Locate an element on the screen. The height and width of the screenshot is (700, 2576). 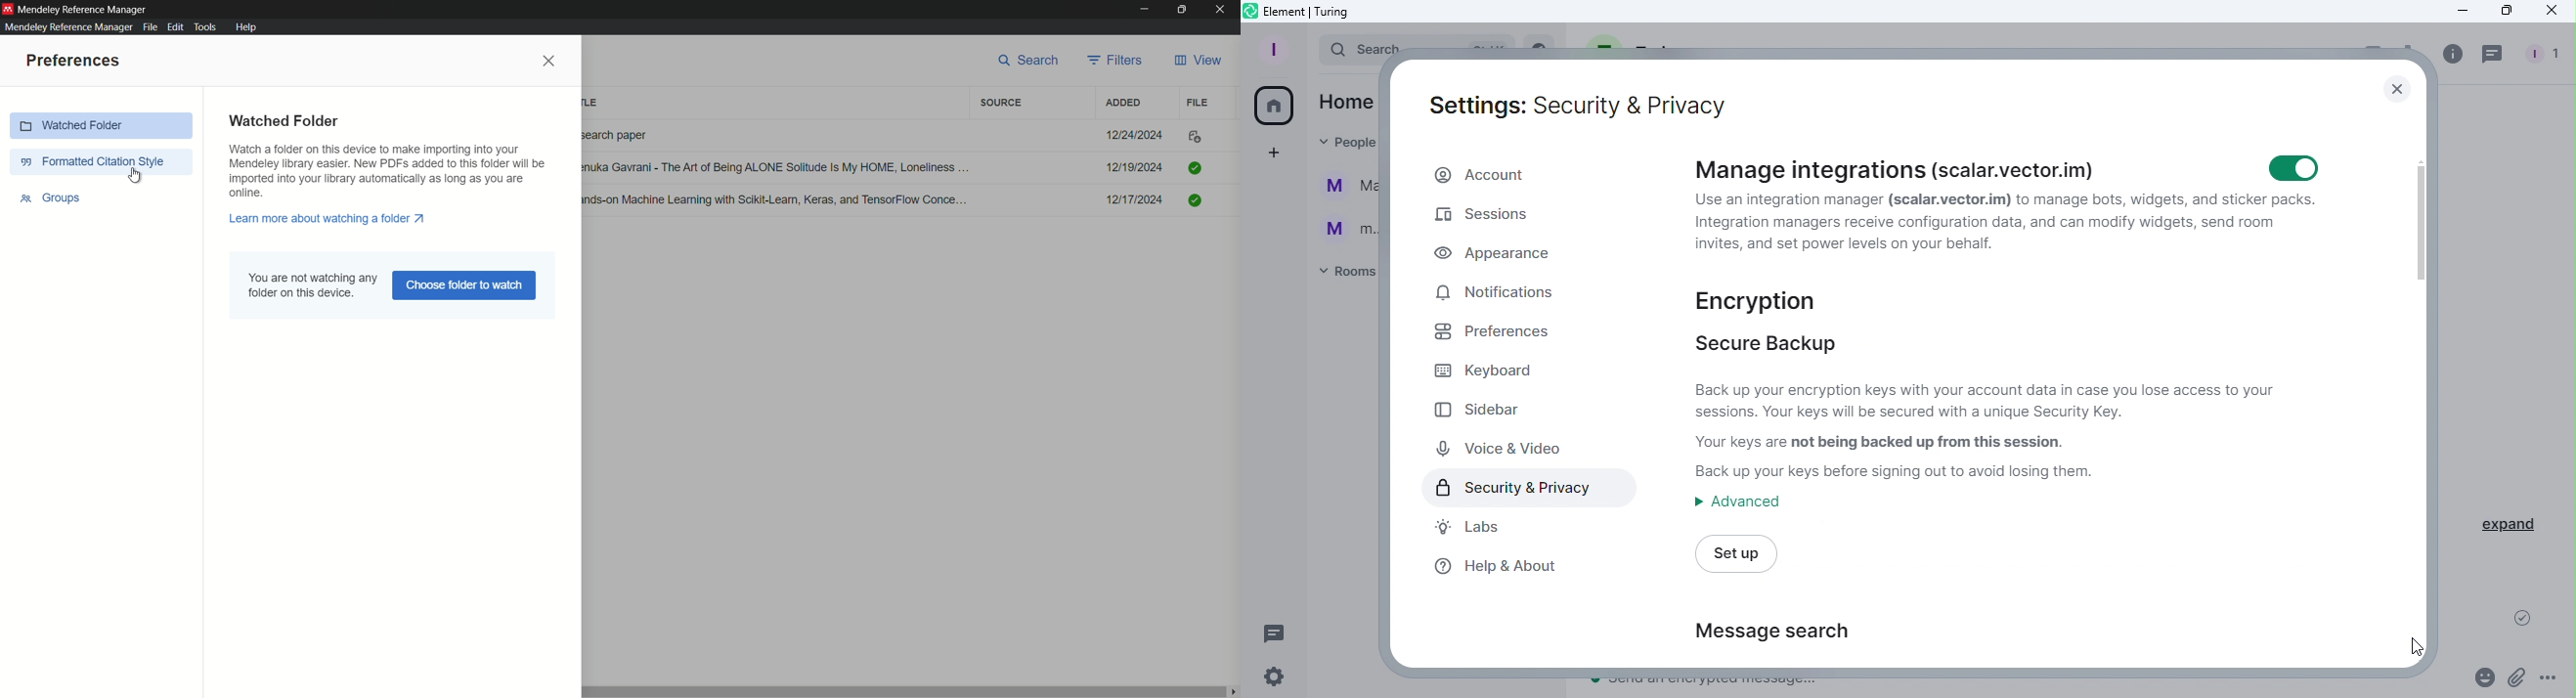
Threads is located at coordinates (1278, 633).